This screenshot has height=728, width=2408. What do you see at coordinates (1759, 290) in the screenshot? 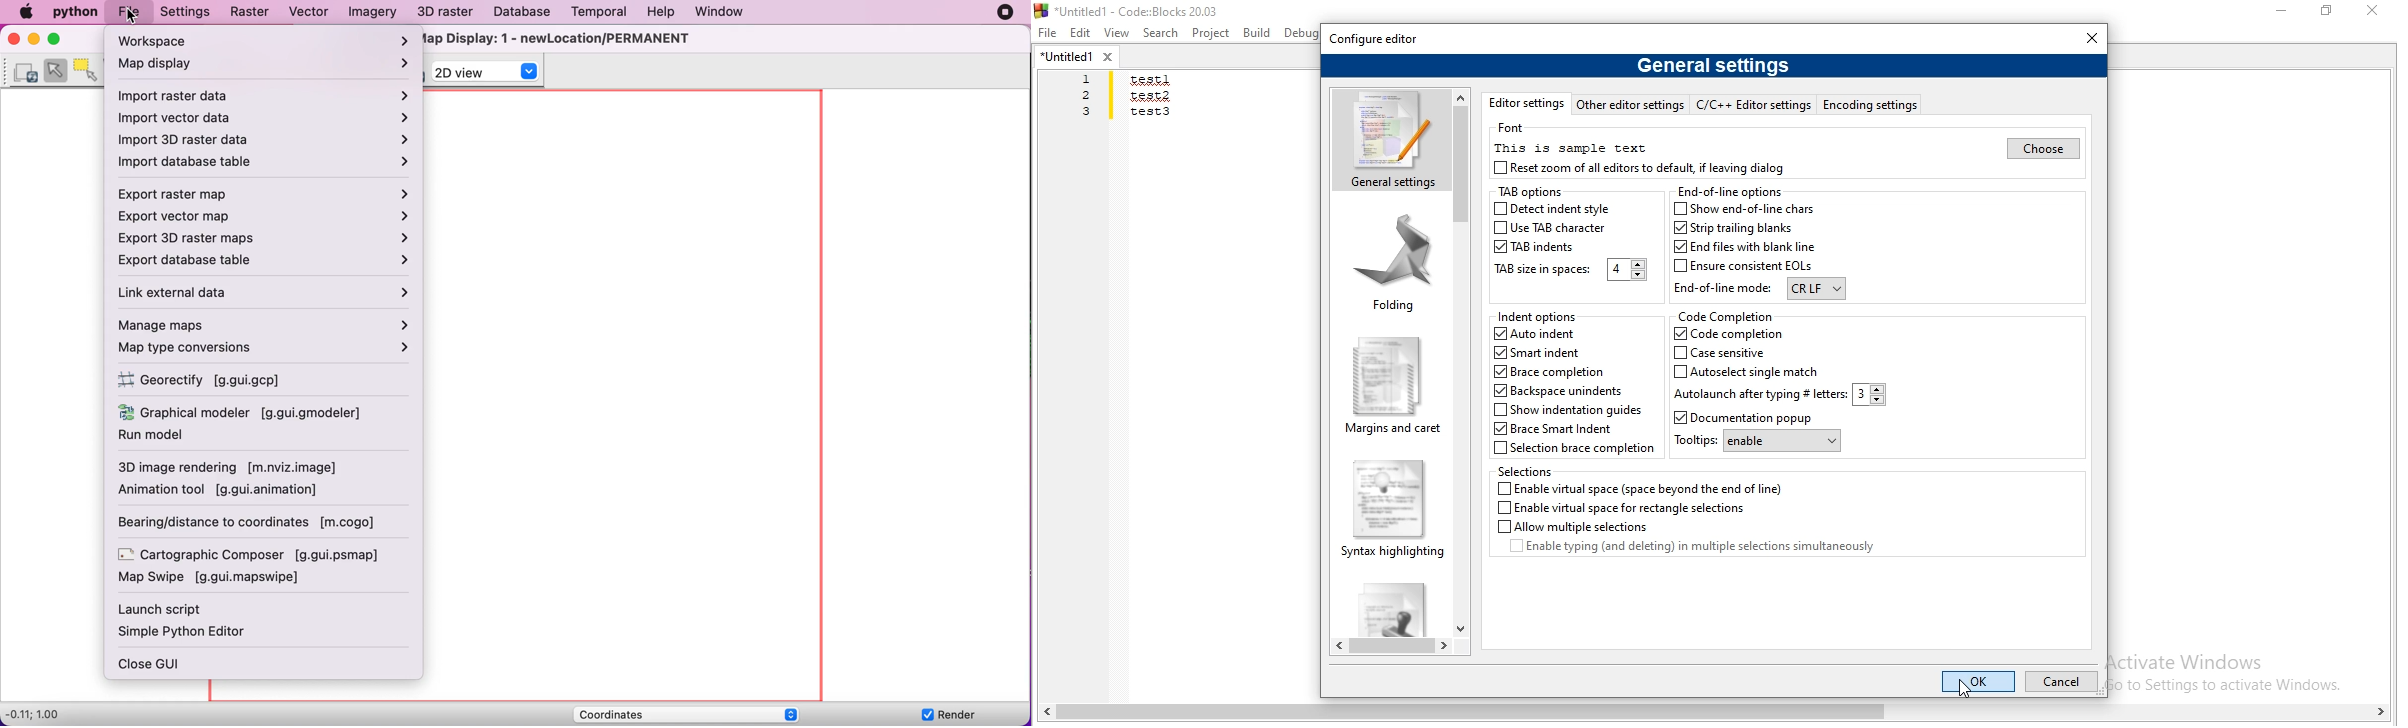
I see `End-of-line mode:` at bounding box center [1759, 290].